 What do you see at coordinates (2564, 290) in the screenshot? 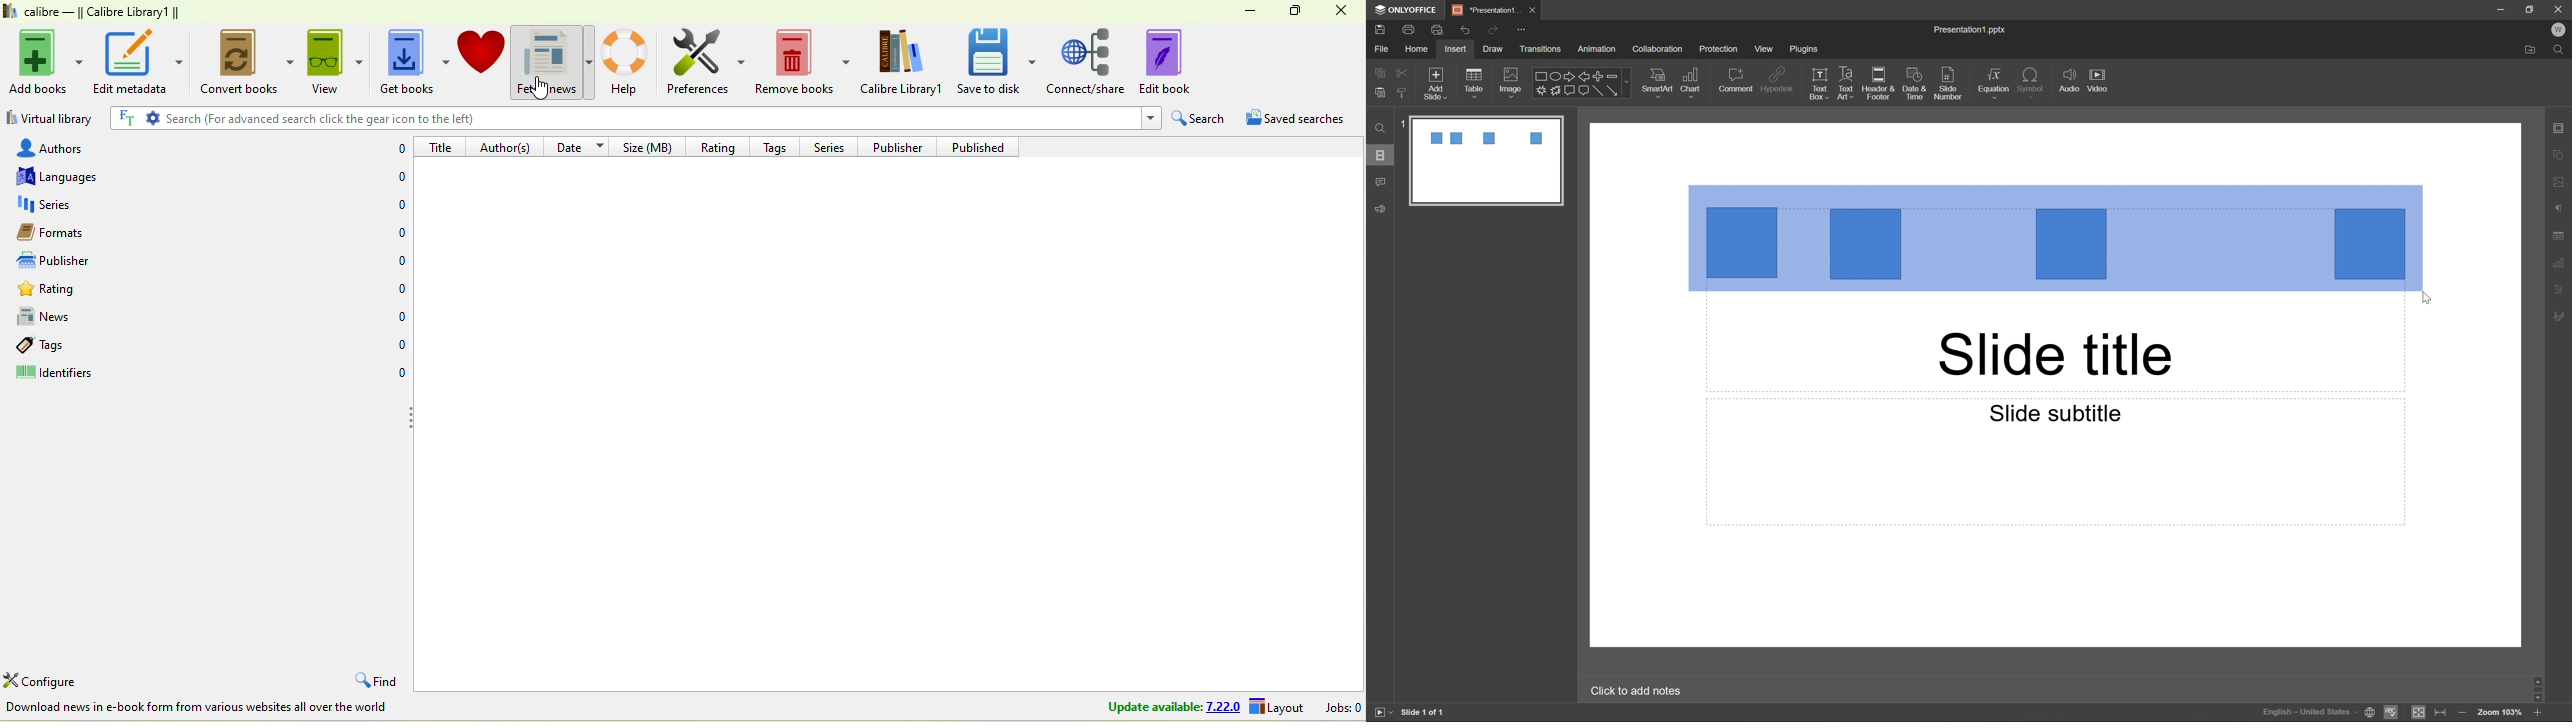
I see `text art settings` at bounding box center [2564, 290].